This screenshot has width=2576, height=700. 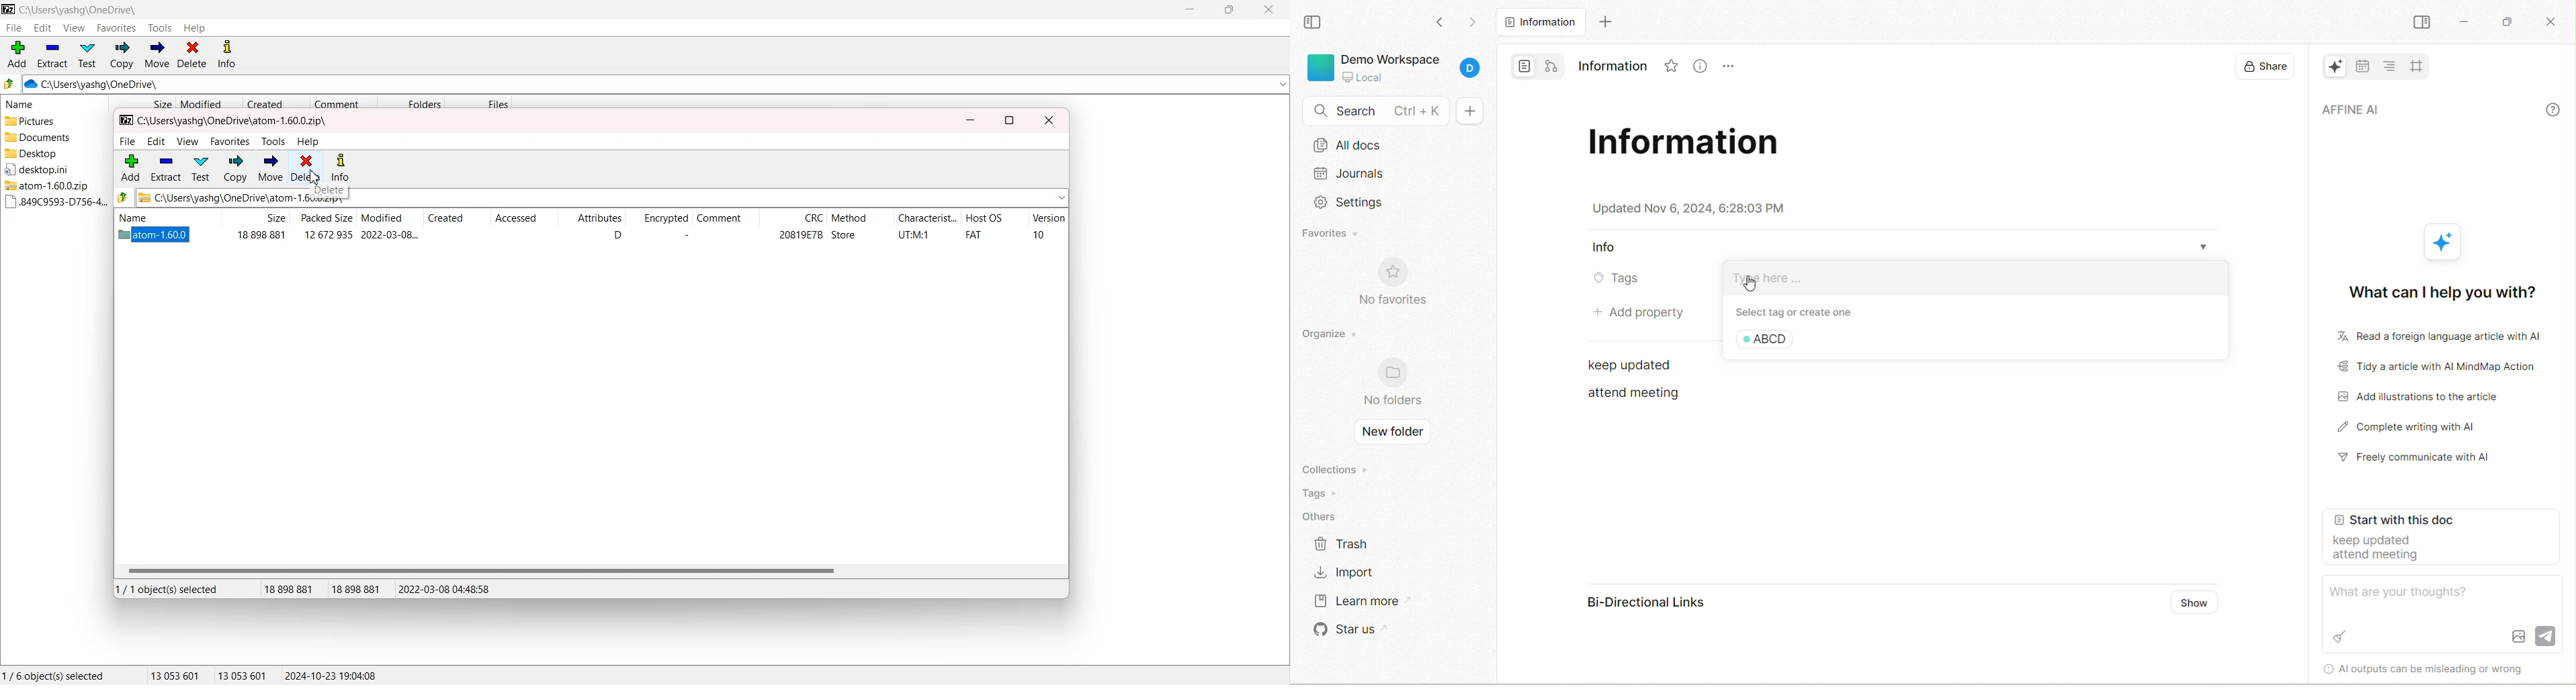 I want to click on back, so click(x=123, y=197).